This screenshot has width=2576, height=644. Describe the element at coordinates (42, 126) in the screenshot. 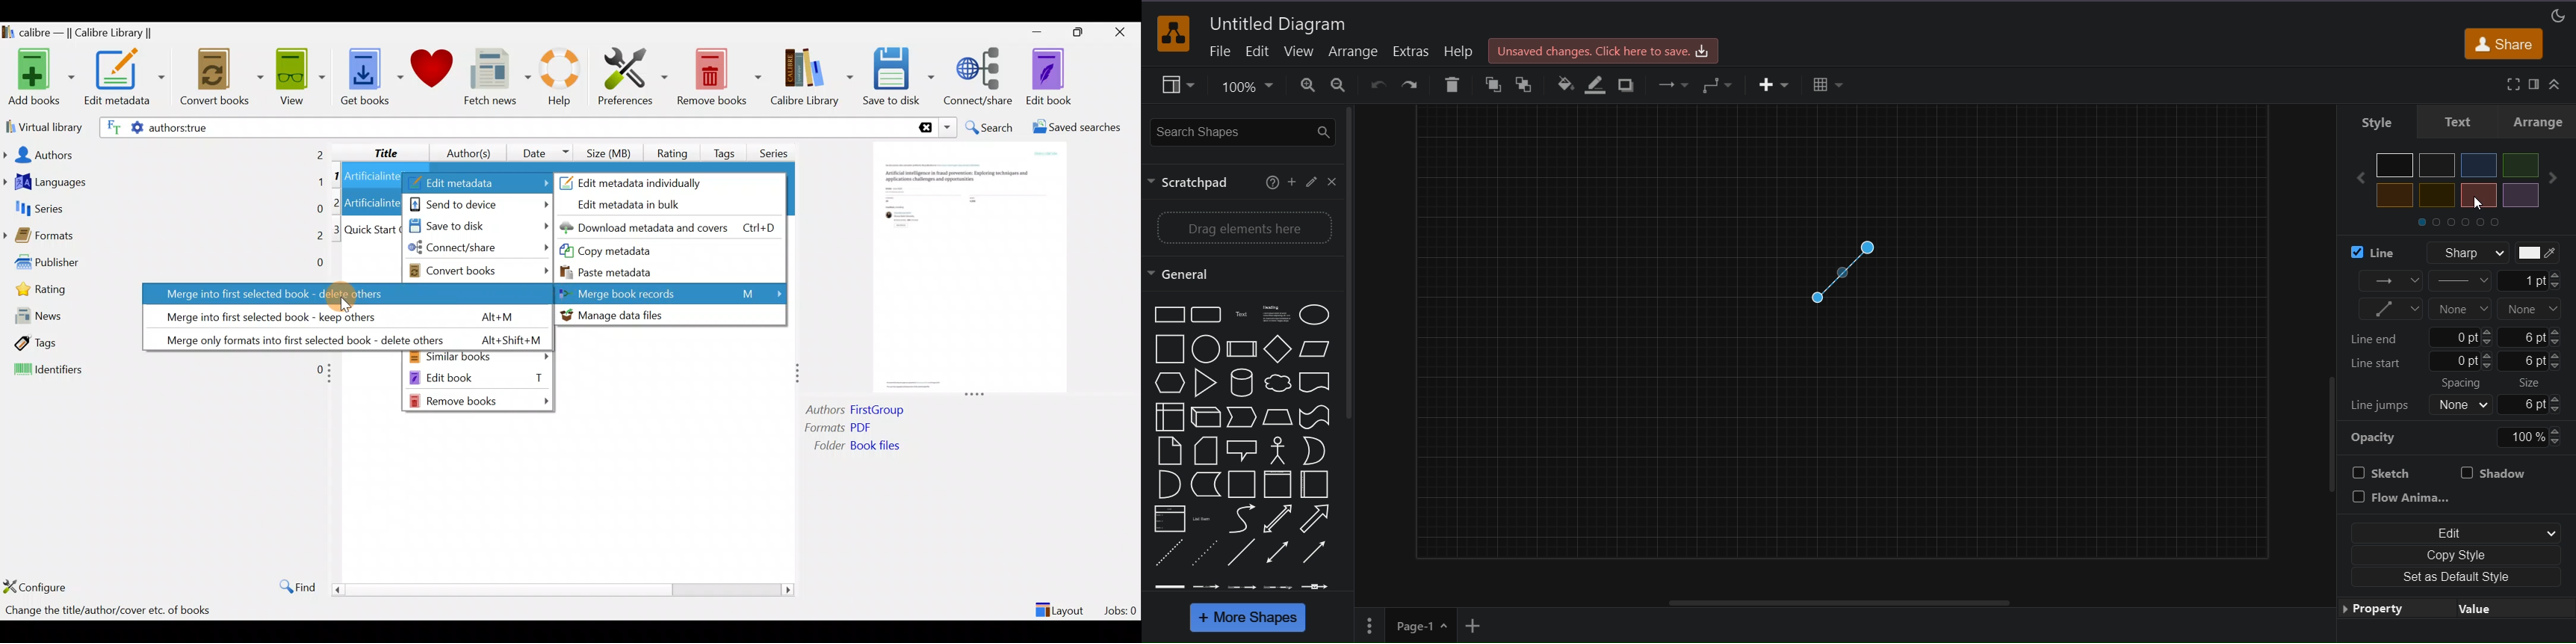

I see `Virtual library` at that location.